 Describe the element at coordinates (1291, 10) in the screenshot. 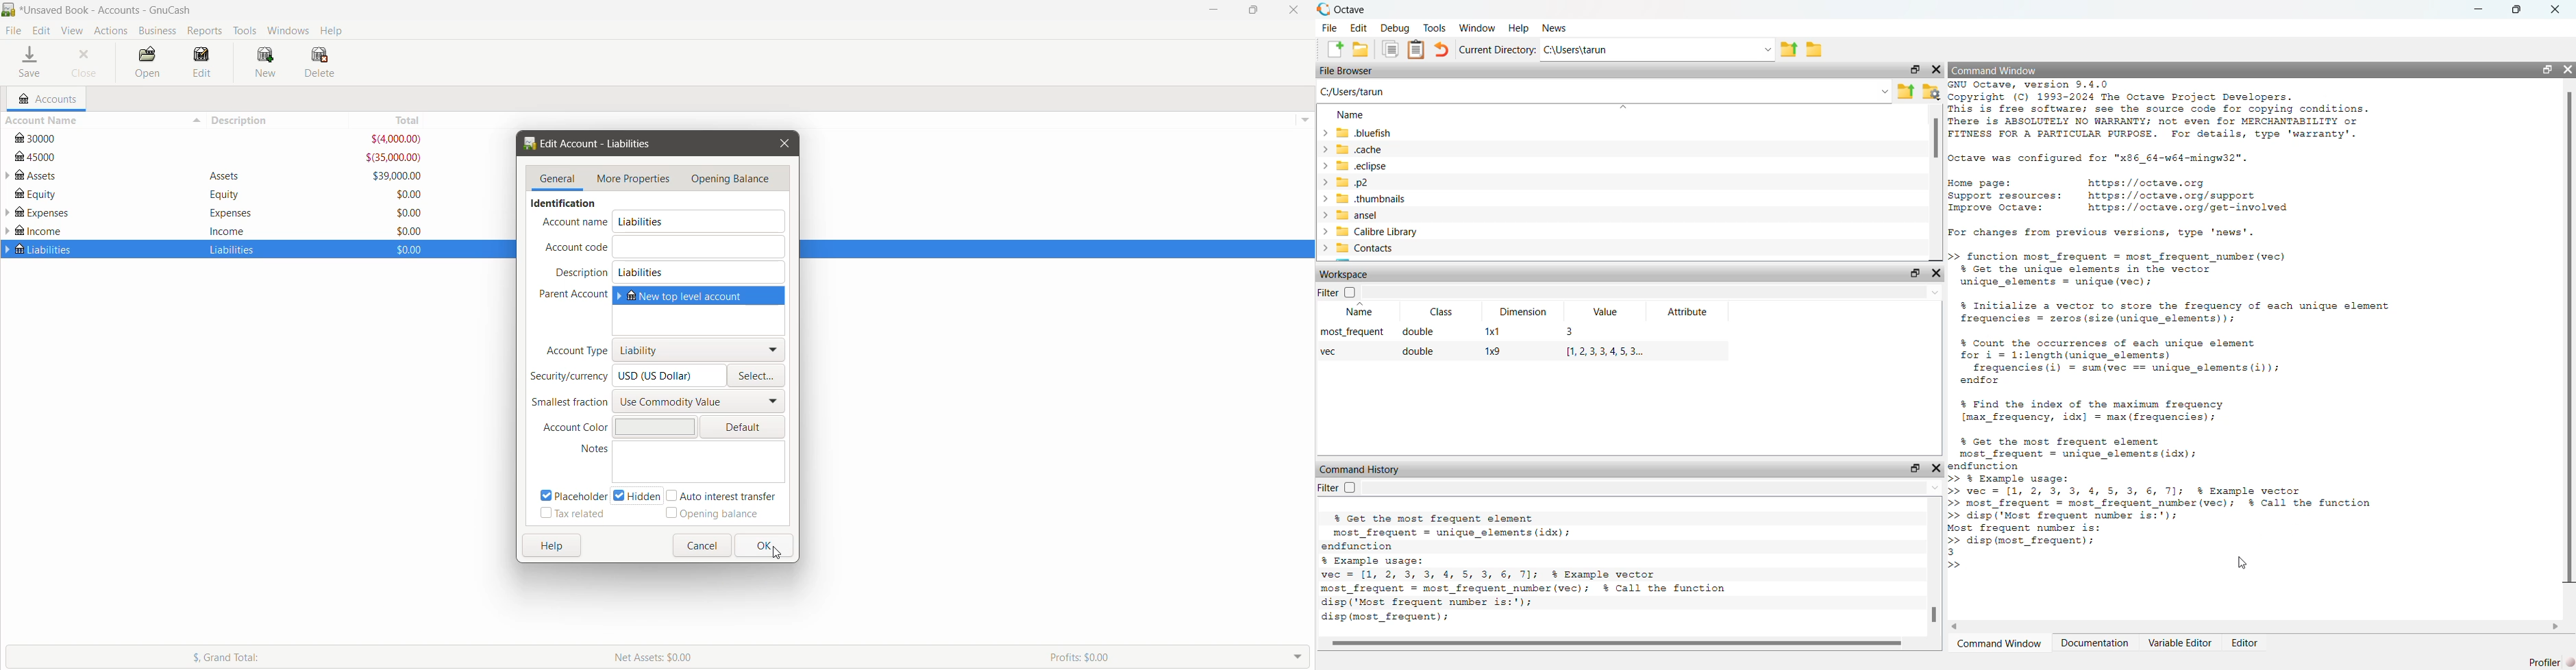

I see `Close` at that location.